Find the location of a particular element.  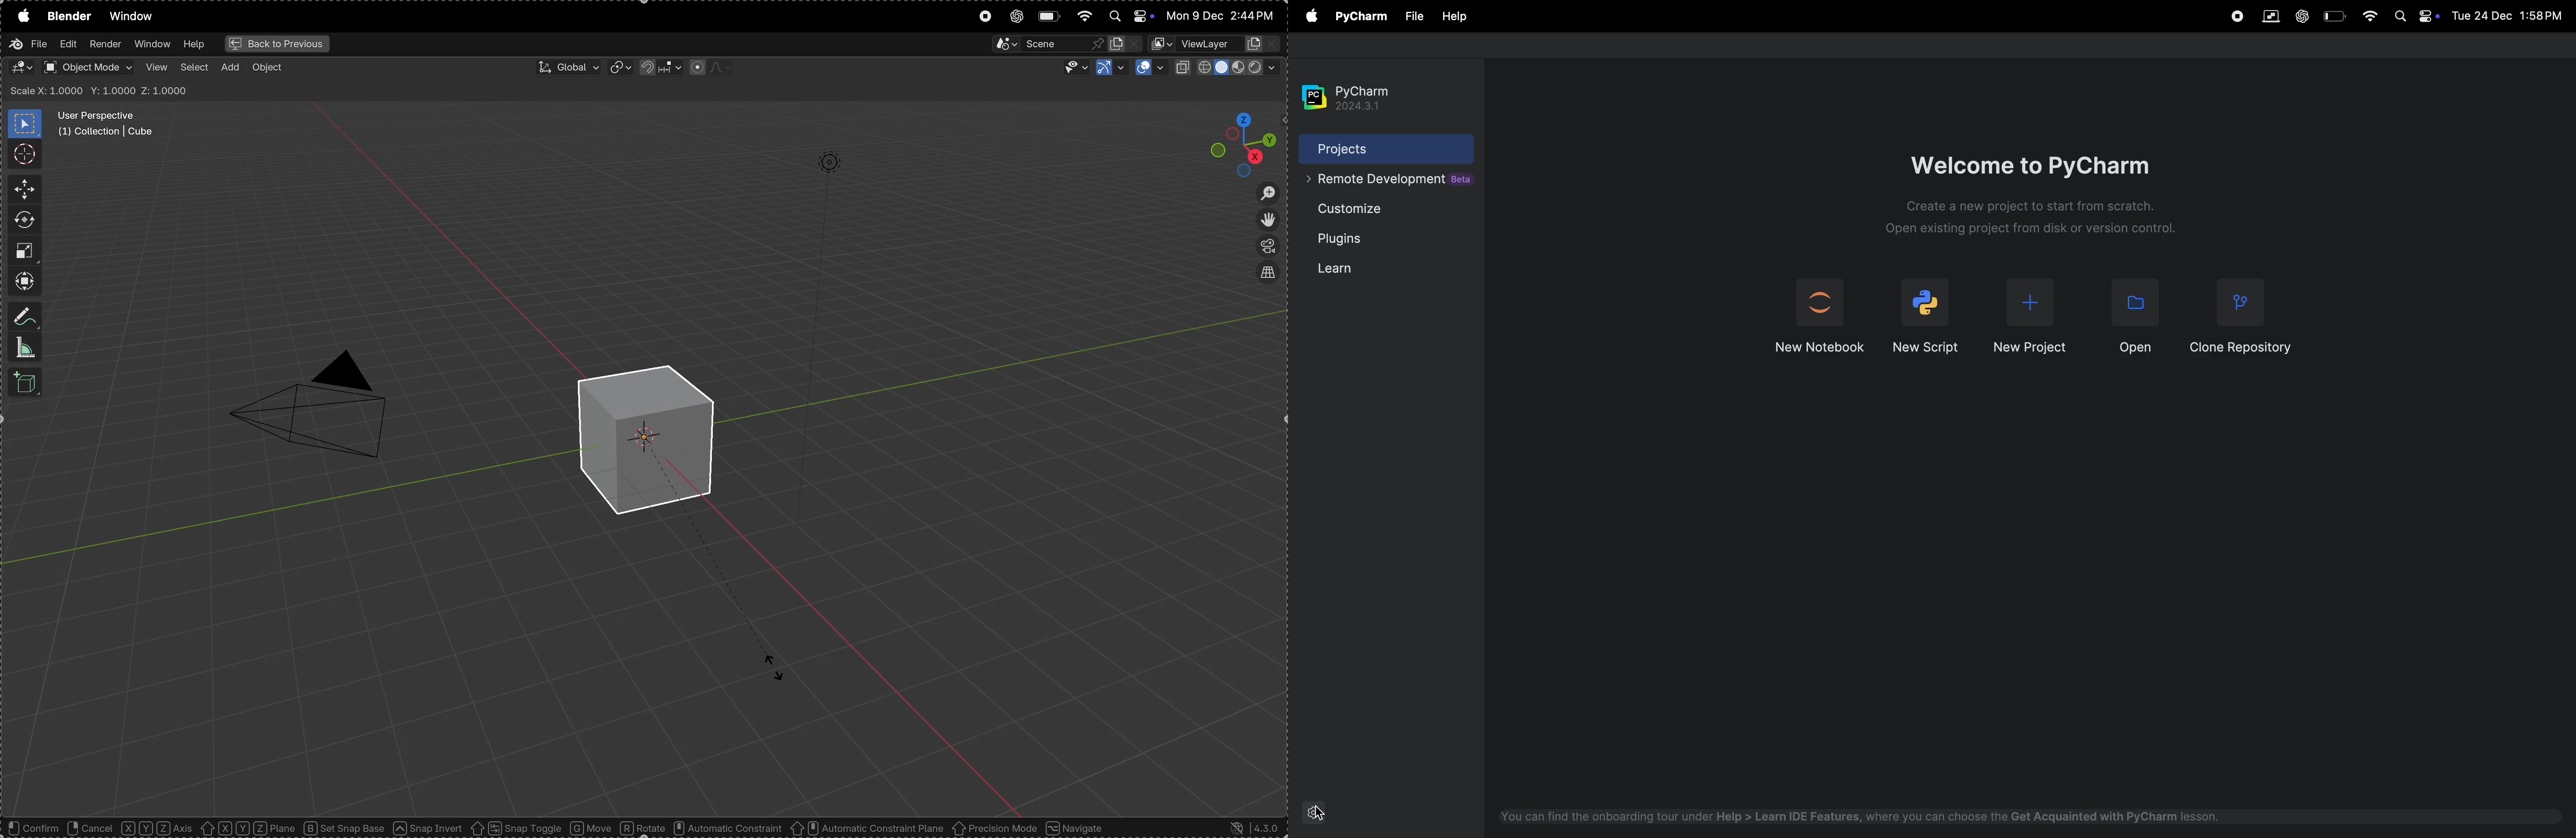

#d cube is located at coordinates (643, 436).